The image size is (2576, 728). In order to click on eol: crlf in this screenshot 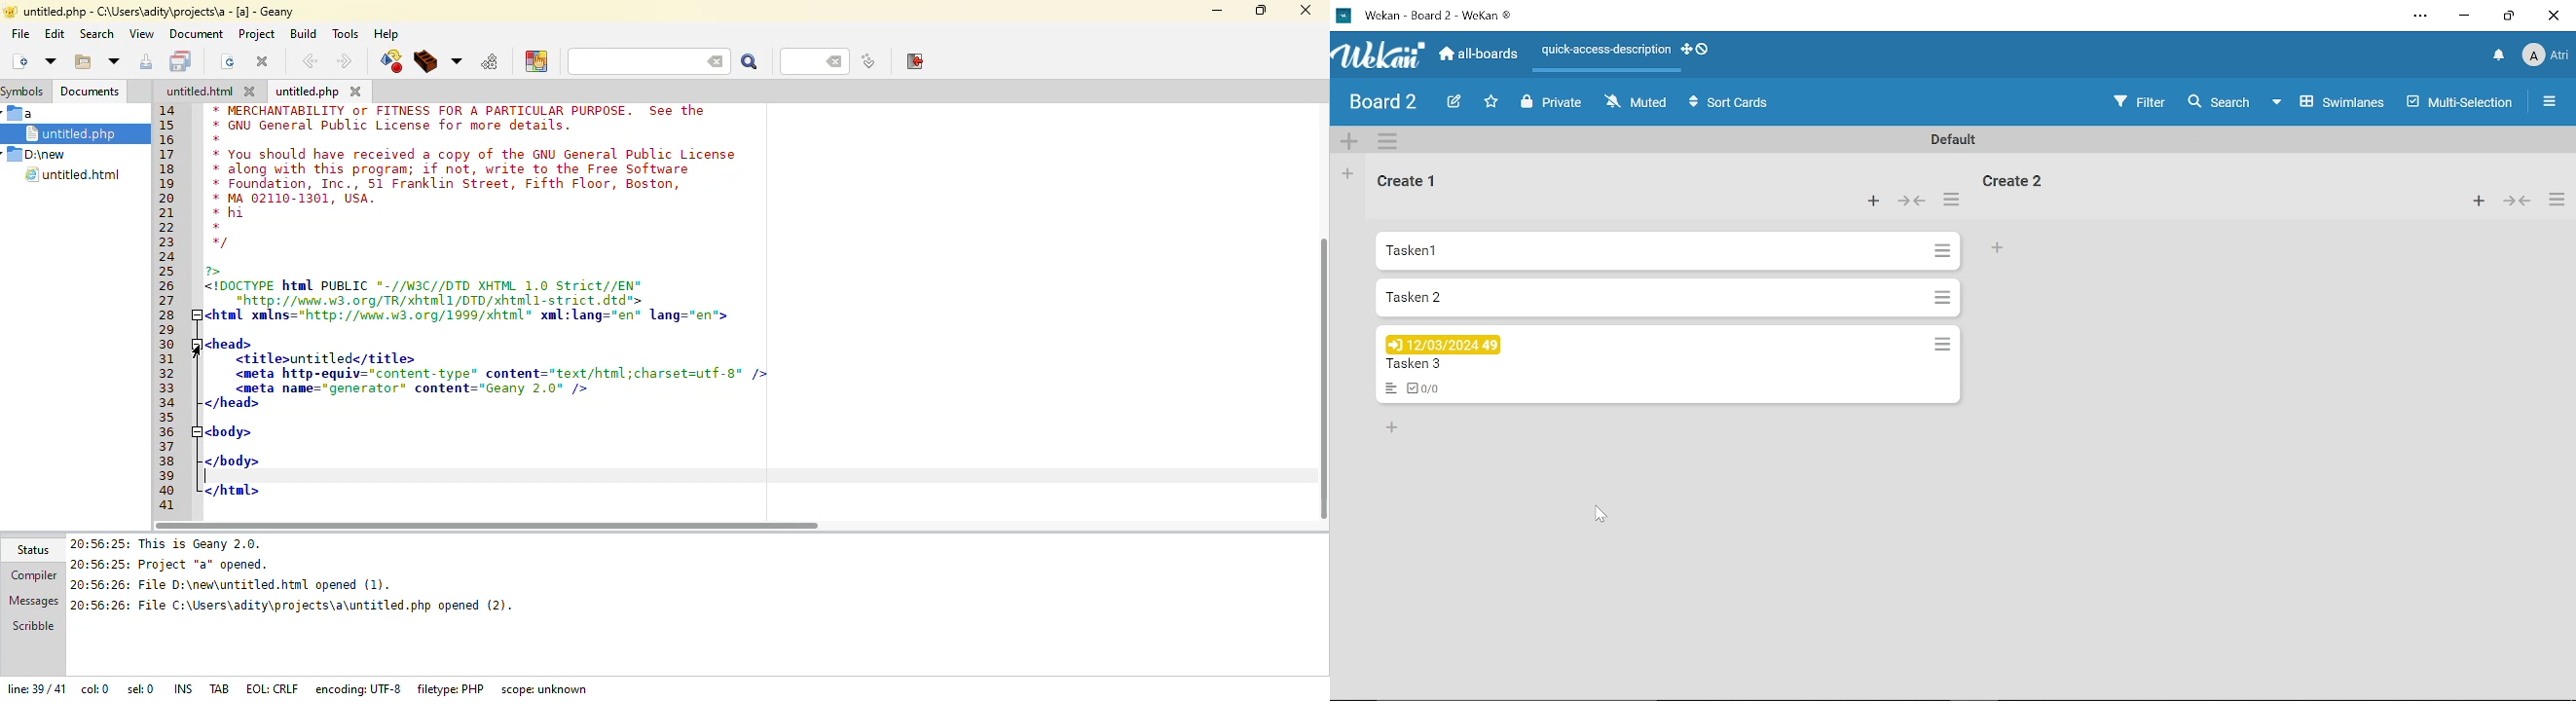, I will do `click(272, 687)`.